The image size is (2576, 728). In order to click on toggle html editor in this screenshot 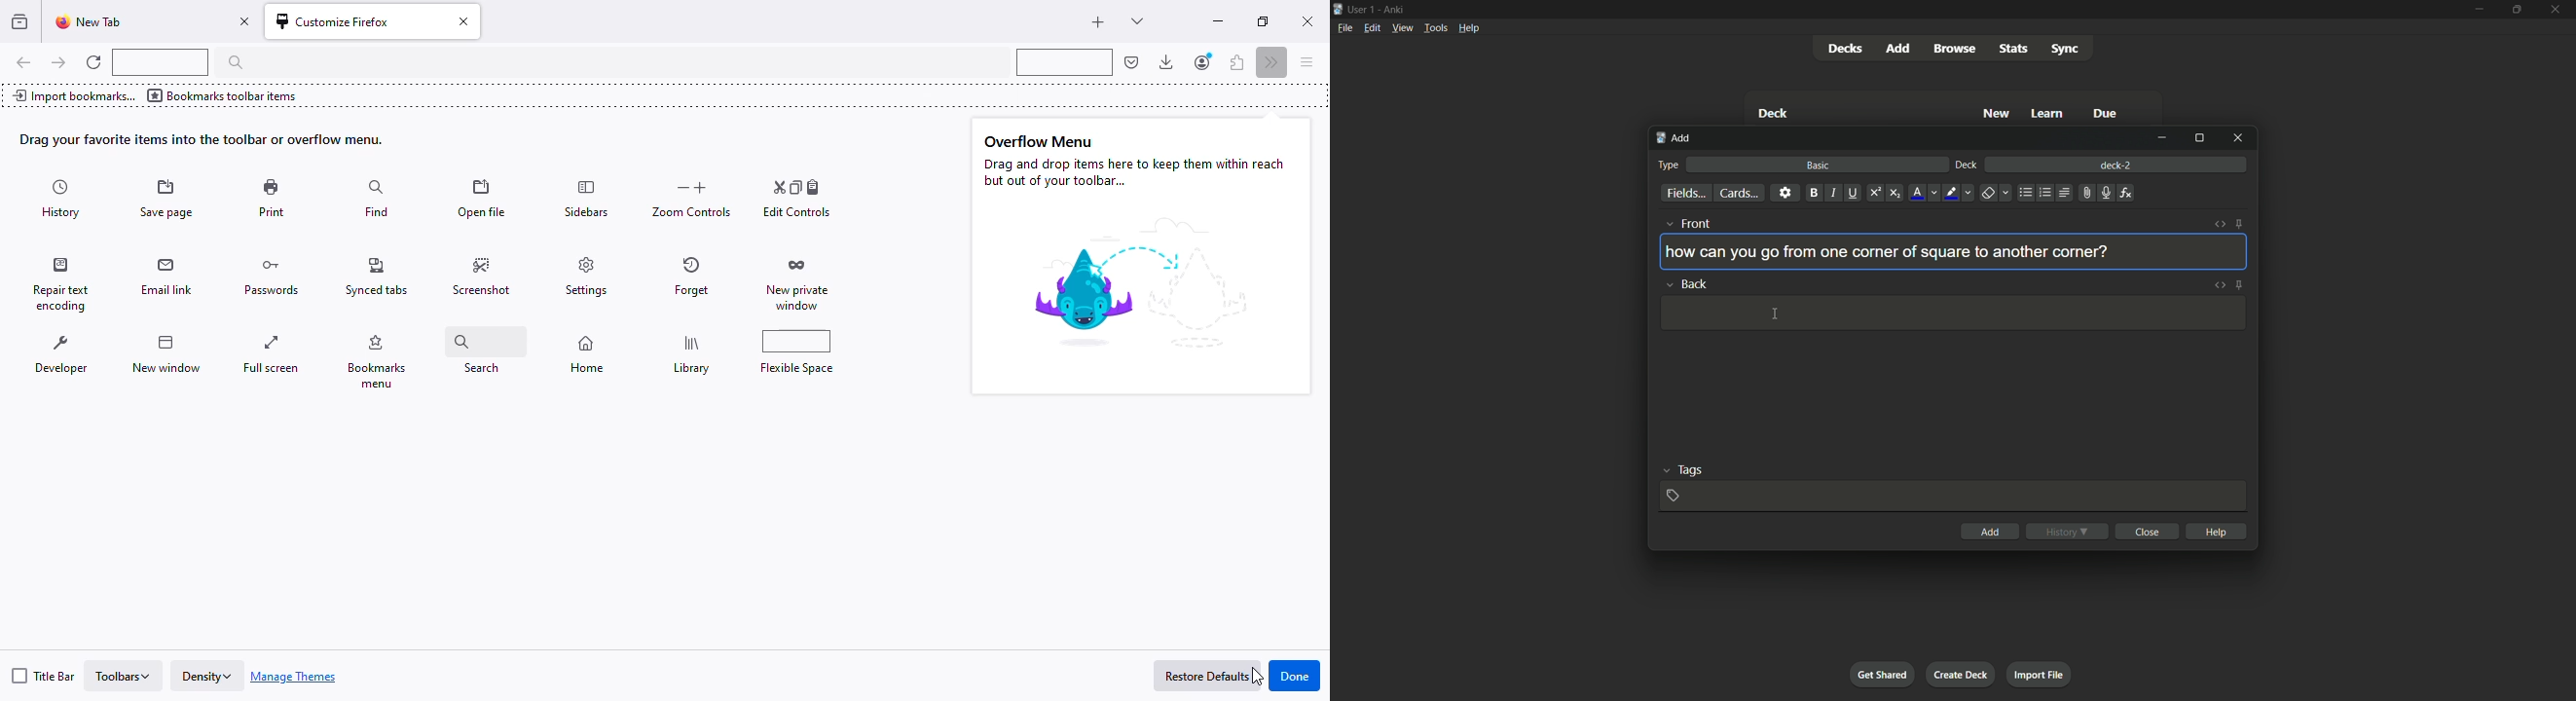, I will do `click(2220, 284)`.